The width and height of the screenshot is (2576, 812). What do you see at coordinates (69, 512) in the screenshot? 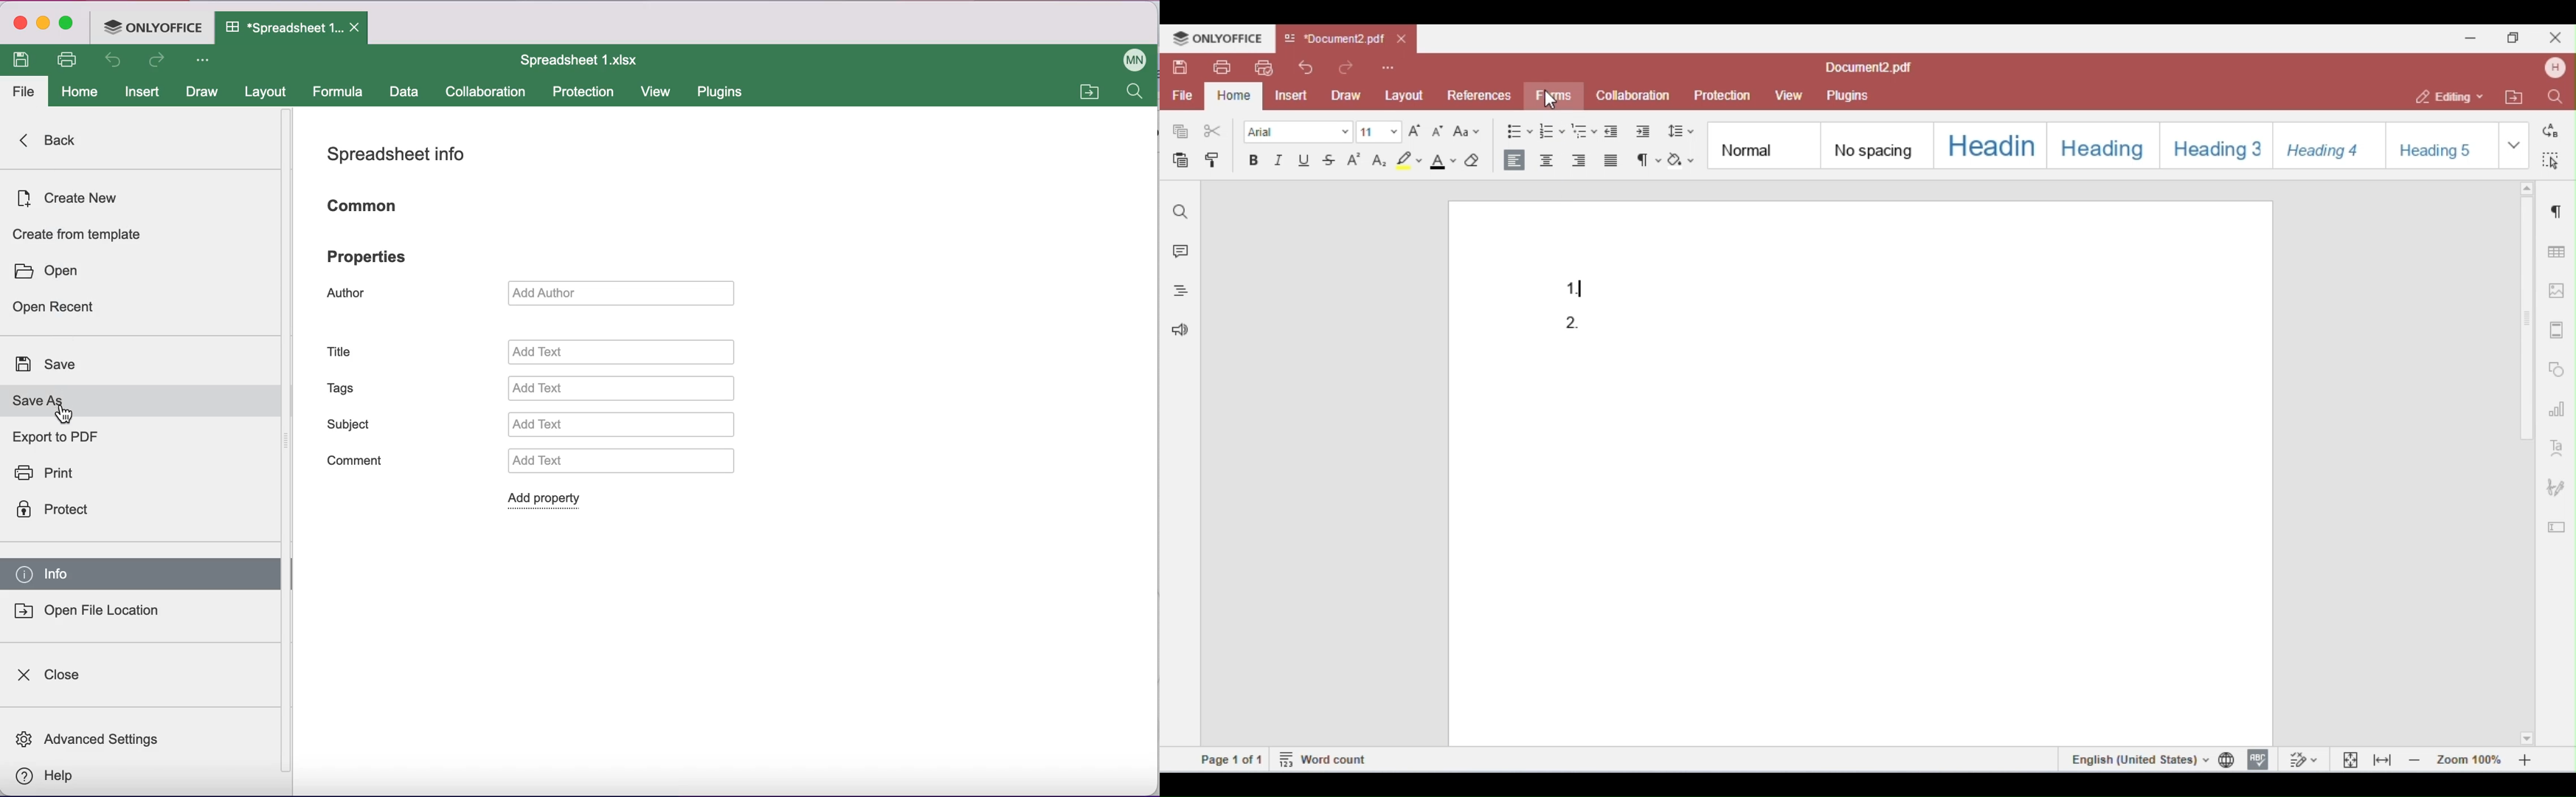
I see `protect` at bounding box center [69, 512].